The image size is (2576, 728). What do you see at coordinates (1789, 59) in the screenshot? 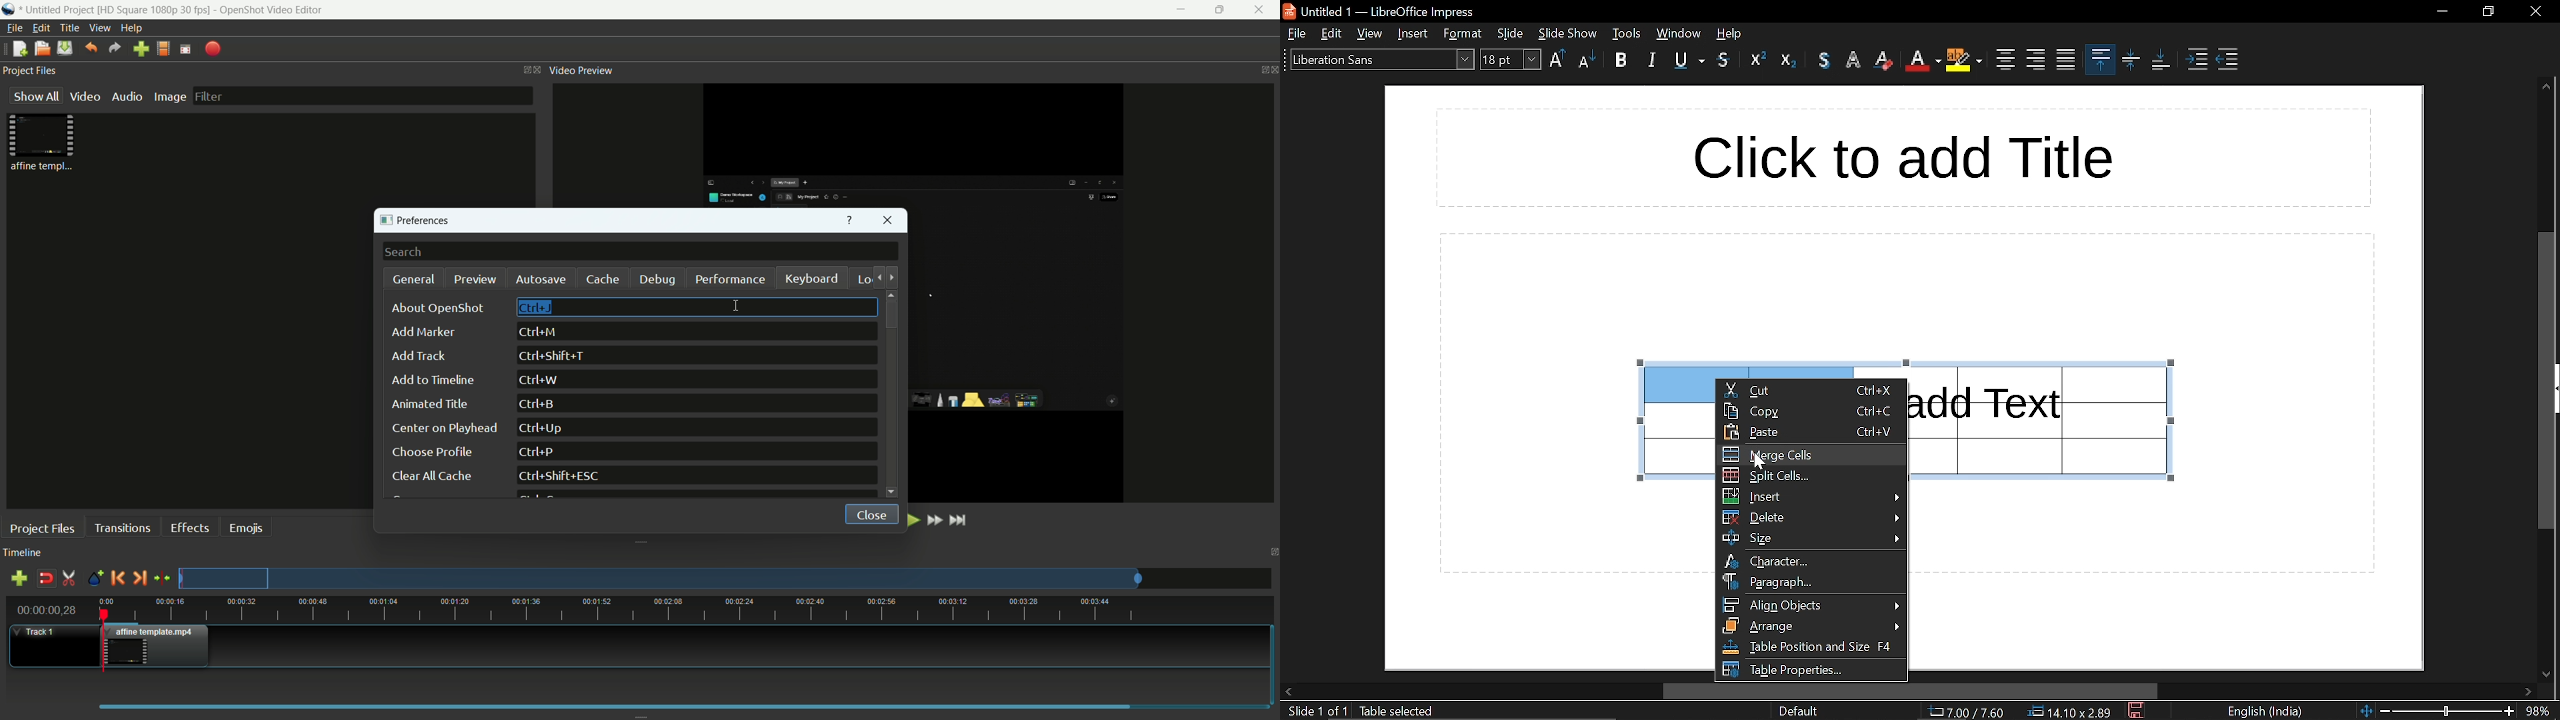
I see `subscript` at bounding box center [1789, 59].